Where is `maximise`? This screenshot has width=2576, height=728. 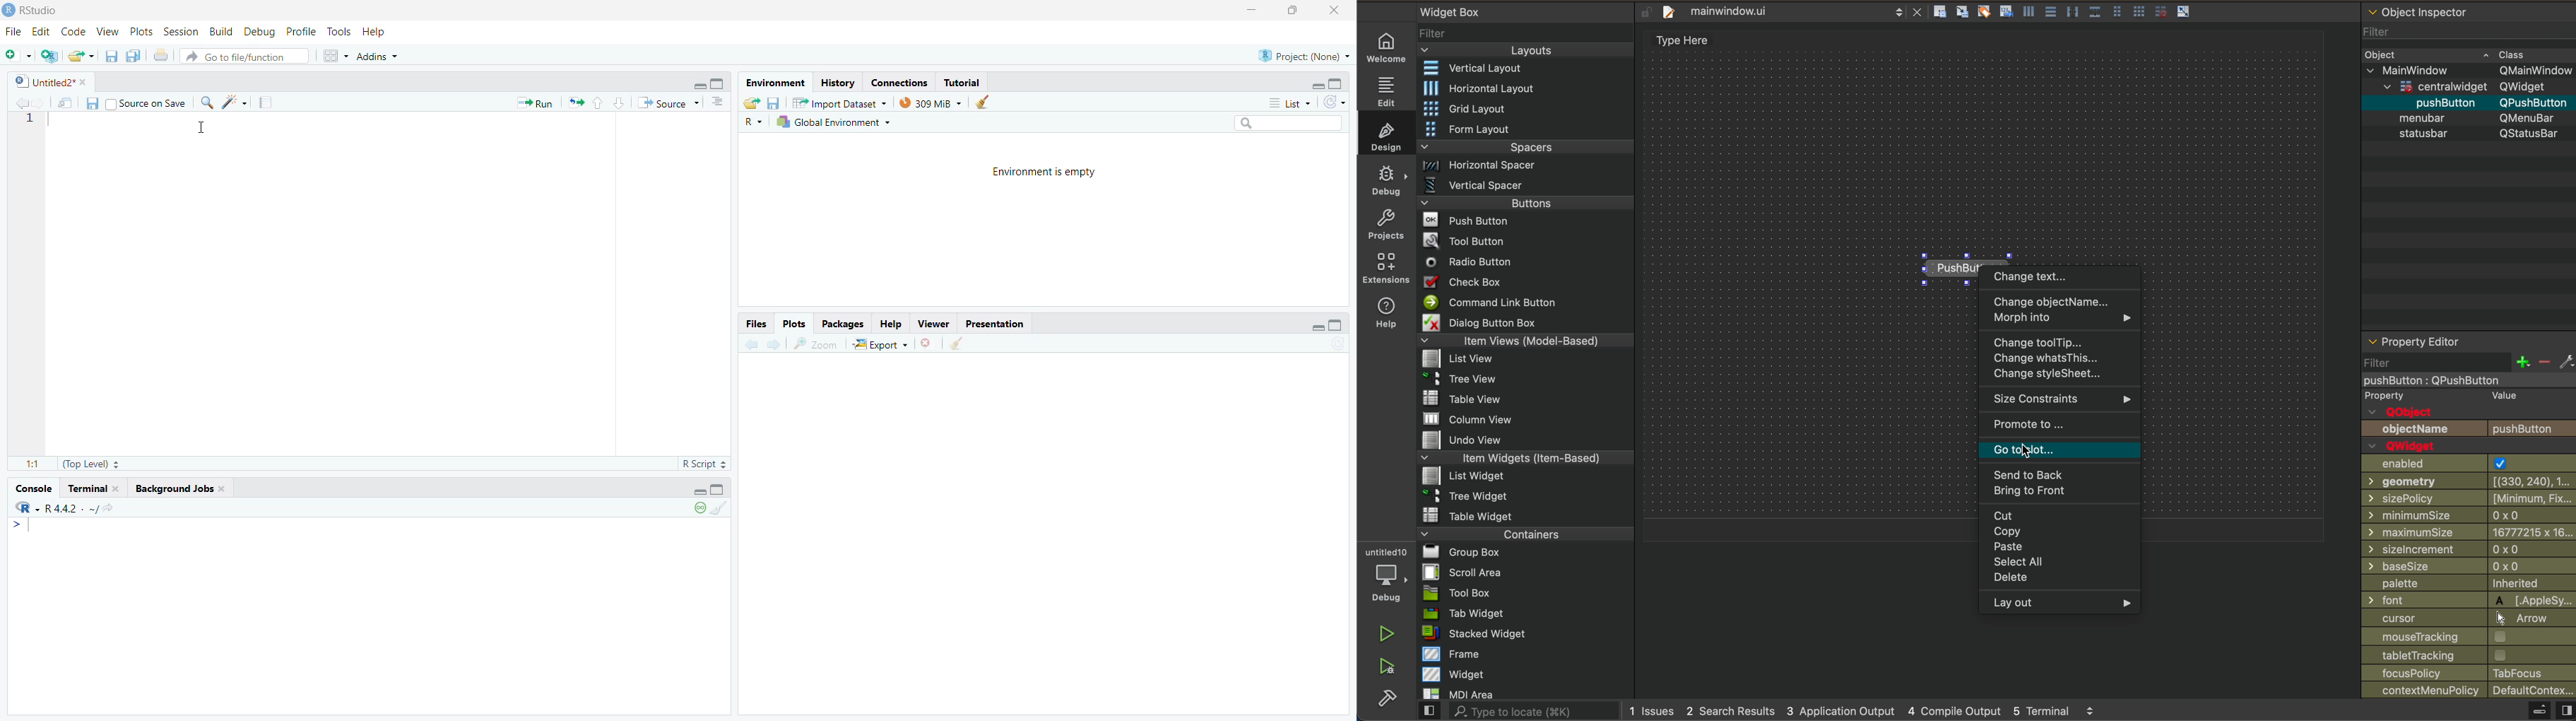
maximise is located at coordinates (722, 491).